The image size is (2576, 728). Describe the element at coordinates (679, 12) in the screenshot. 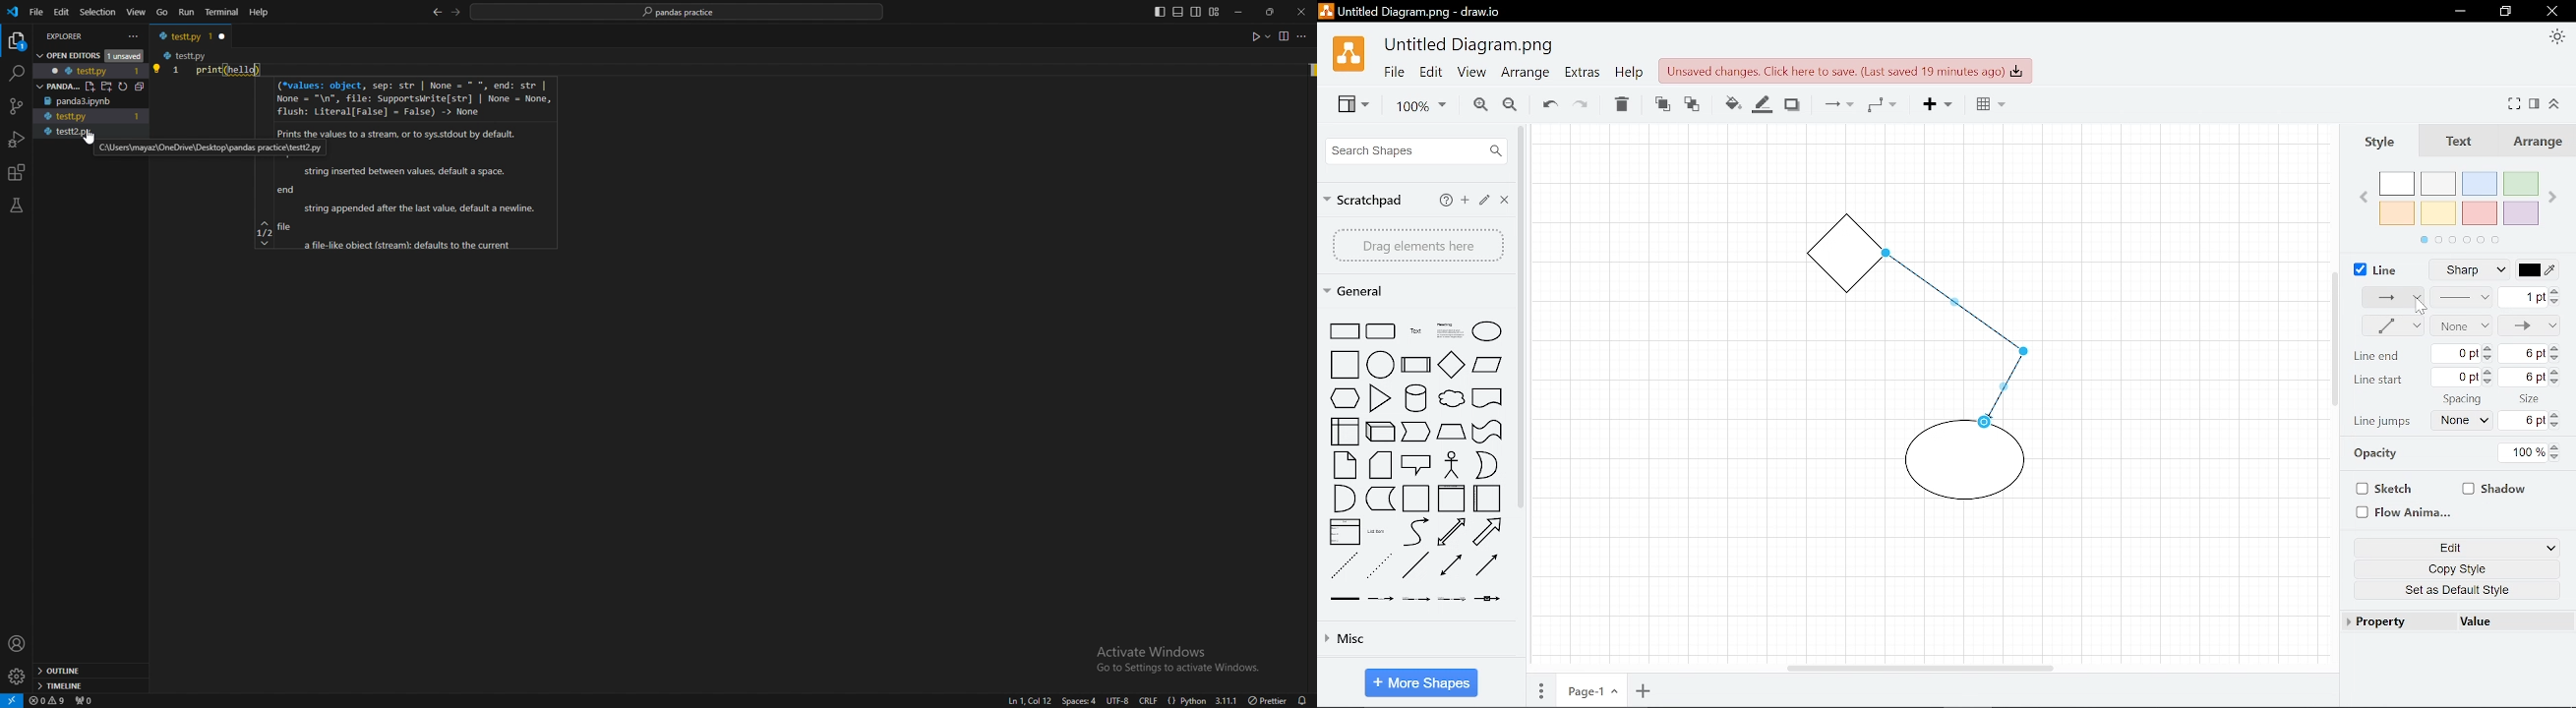

I see `pandas practice` at that location.